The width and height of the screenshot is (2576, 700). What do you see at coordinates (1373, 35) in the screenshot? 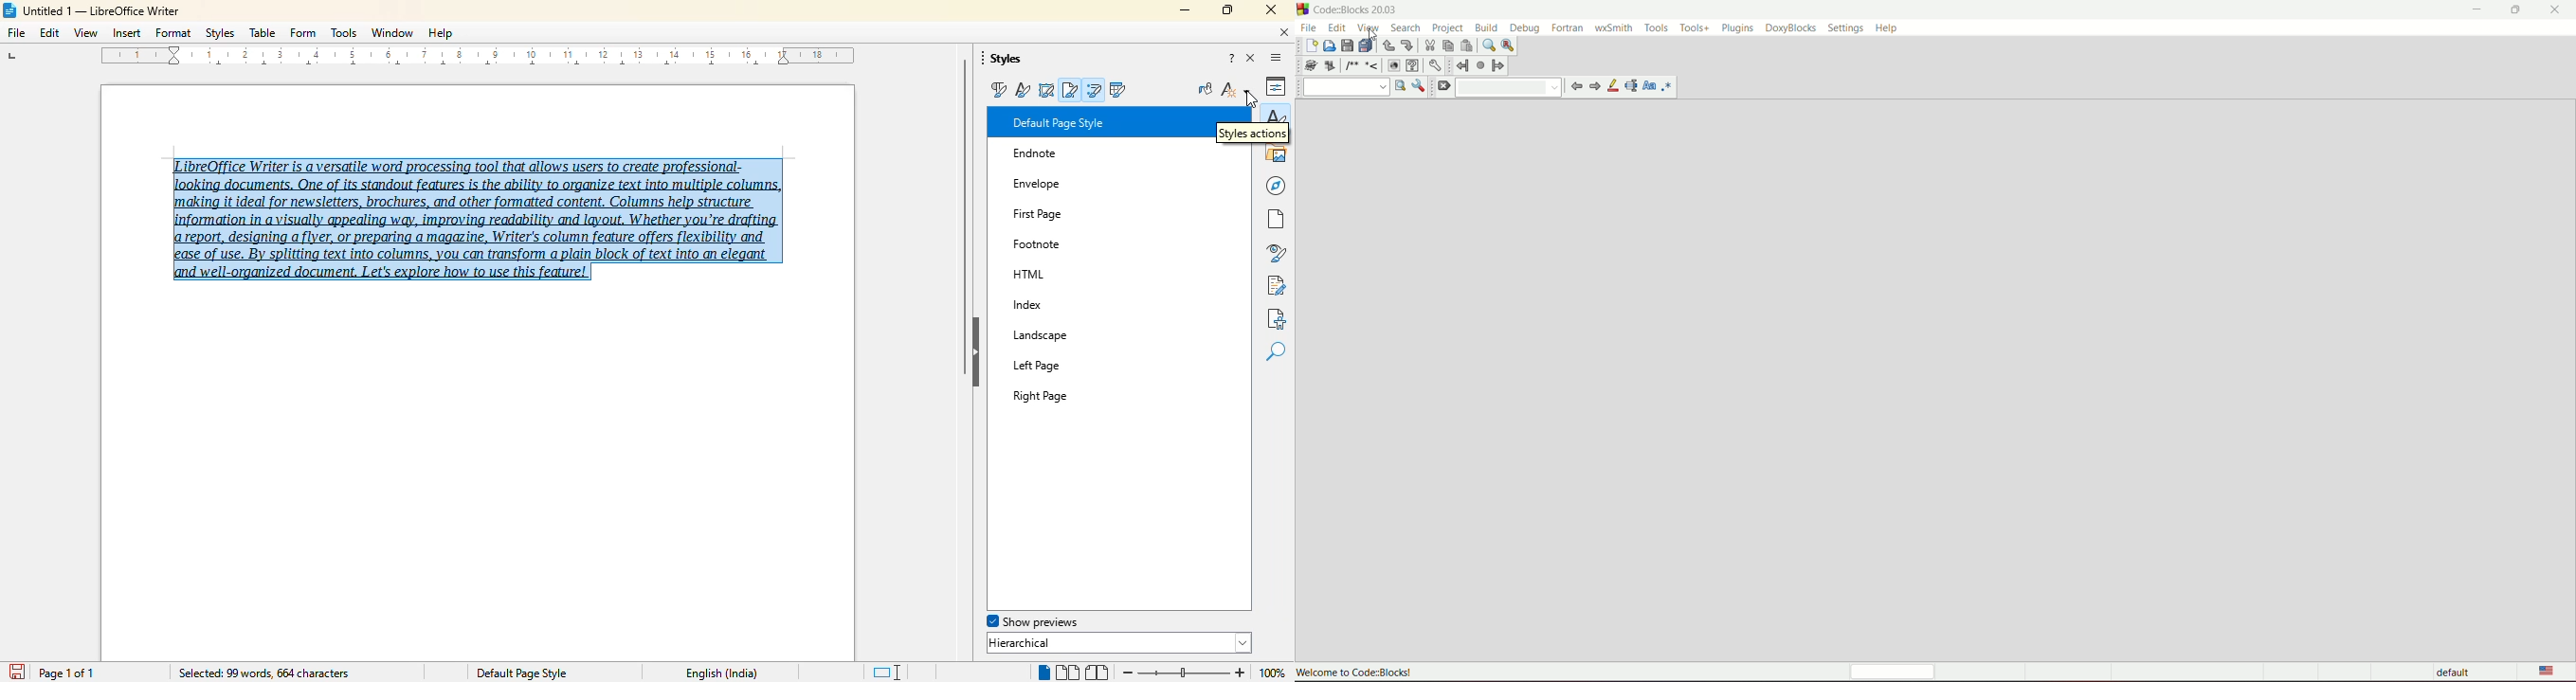
I see `Cursor` at bounding box center [1373, 35].